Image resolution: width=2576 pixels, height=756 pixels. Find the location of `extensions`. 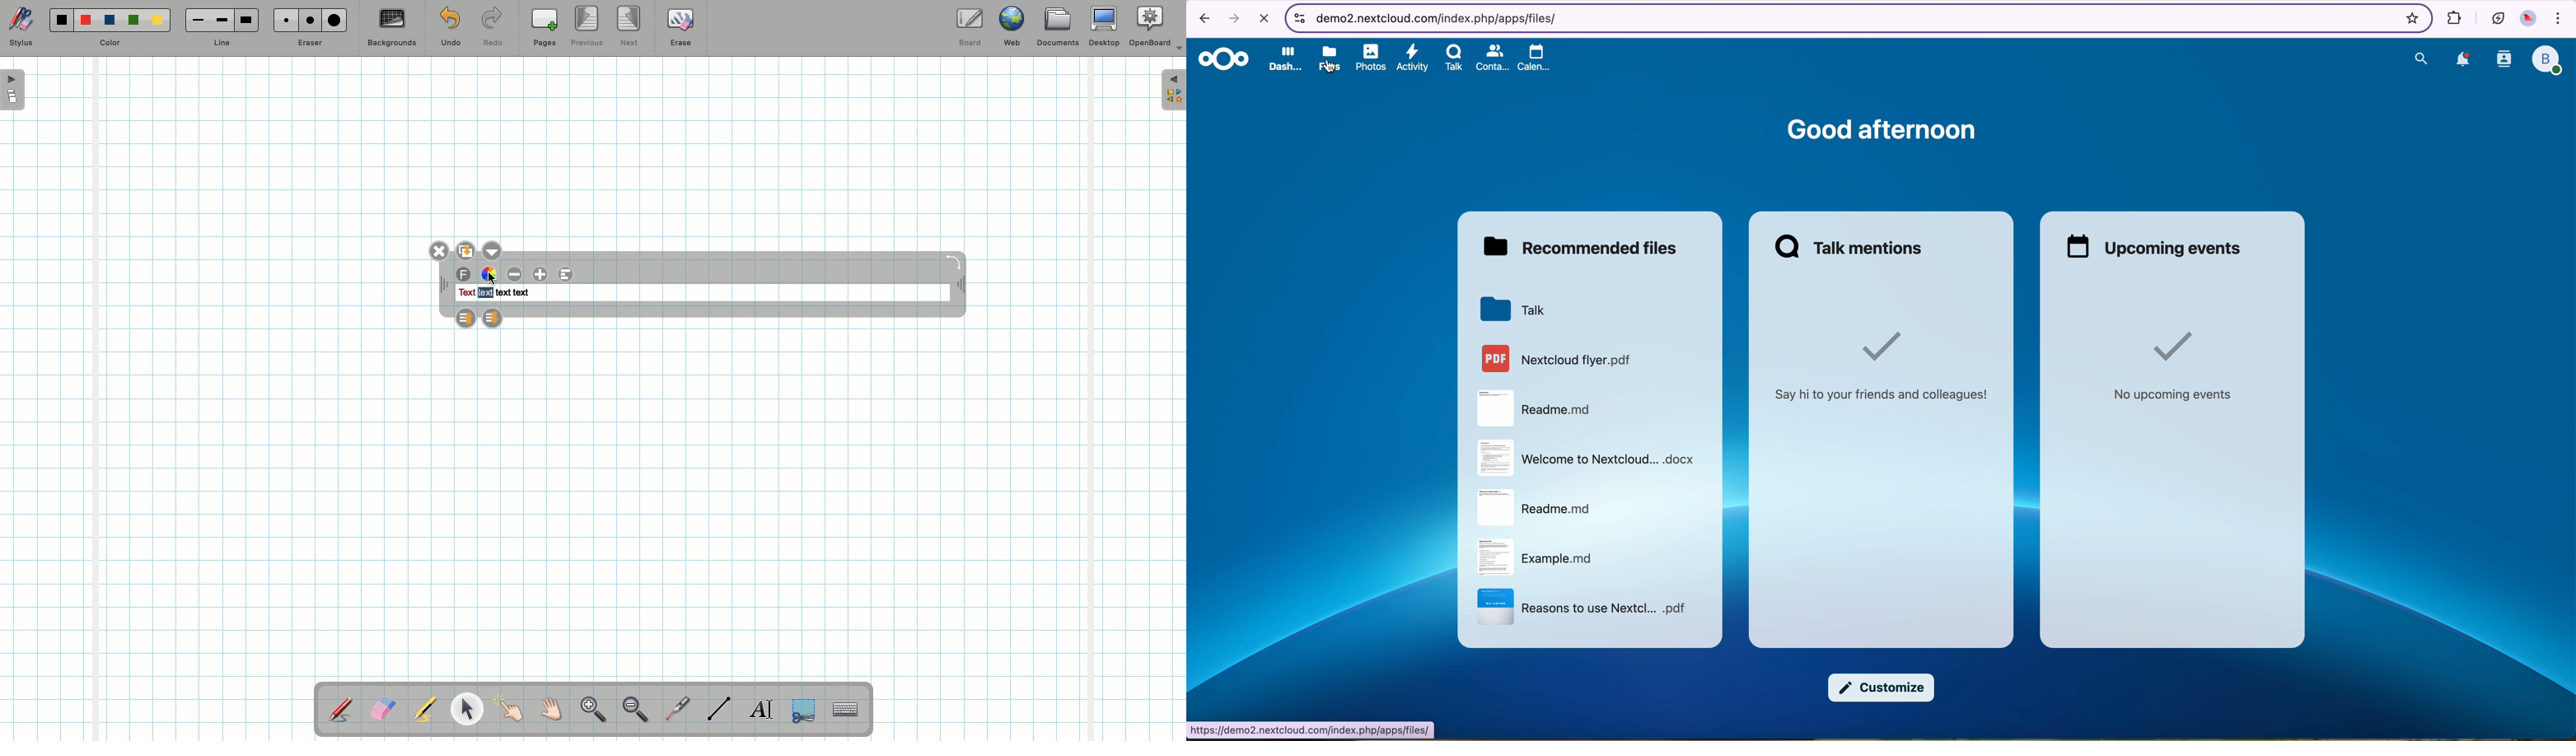

extensions is located at coordinates (2452, 17).